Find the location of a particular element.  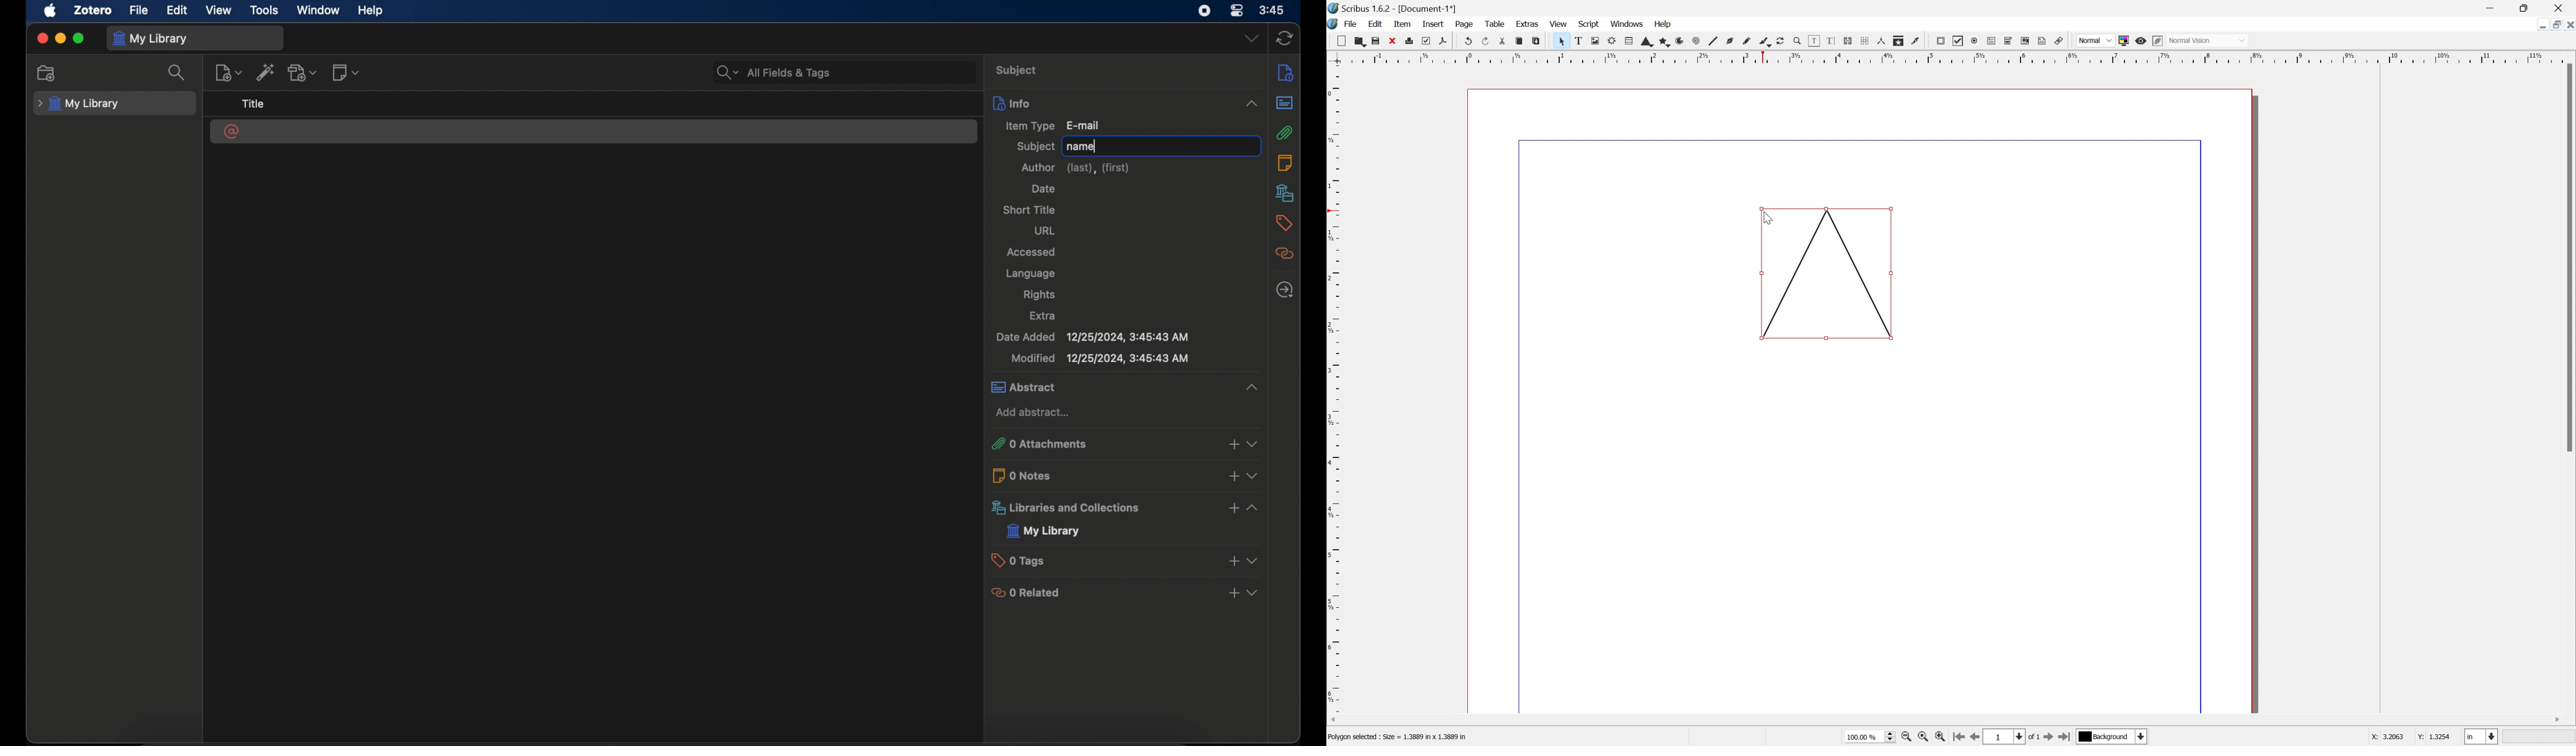

abstract is located at coordinates (1124, 387).